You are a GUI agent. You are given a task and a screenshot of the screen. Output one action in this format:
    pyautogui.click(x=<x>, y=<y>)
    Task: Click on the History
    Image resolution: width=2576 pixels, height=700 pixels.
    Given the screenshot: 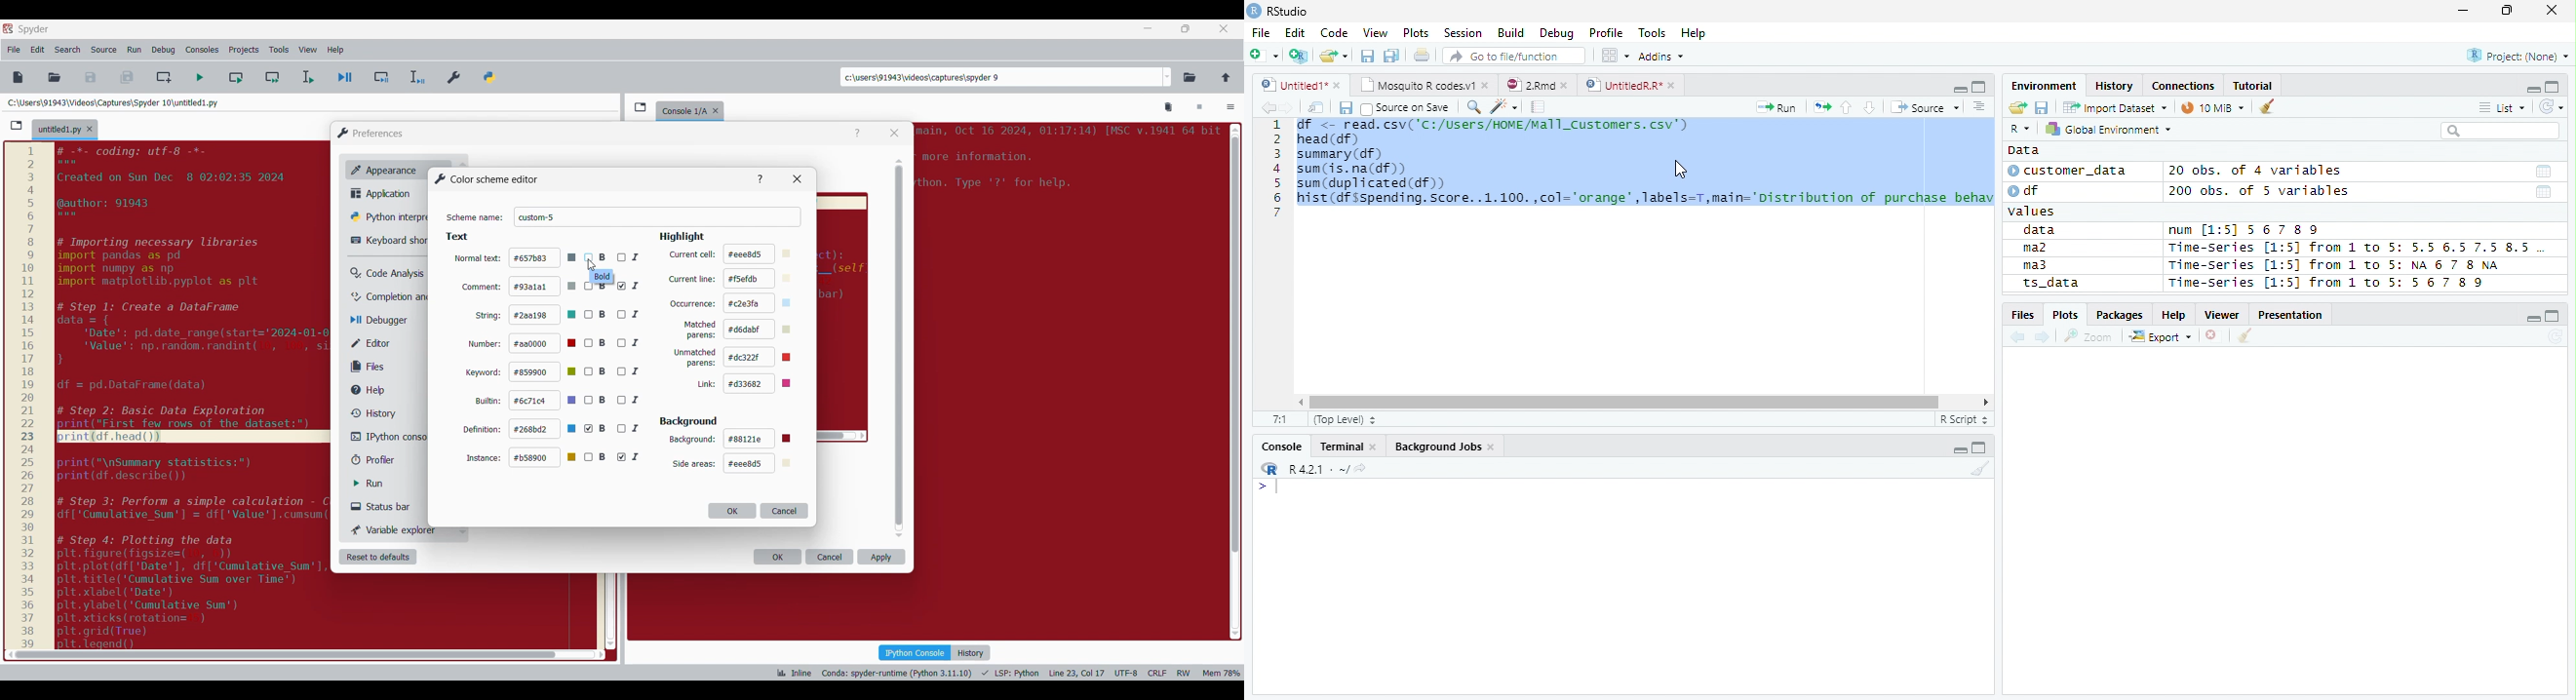 What is the action you would take?
    pyautogui.click(x=971, y=653)
    